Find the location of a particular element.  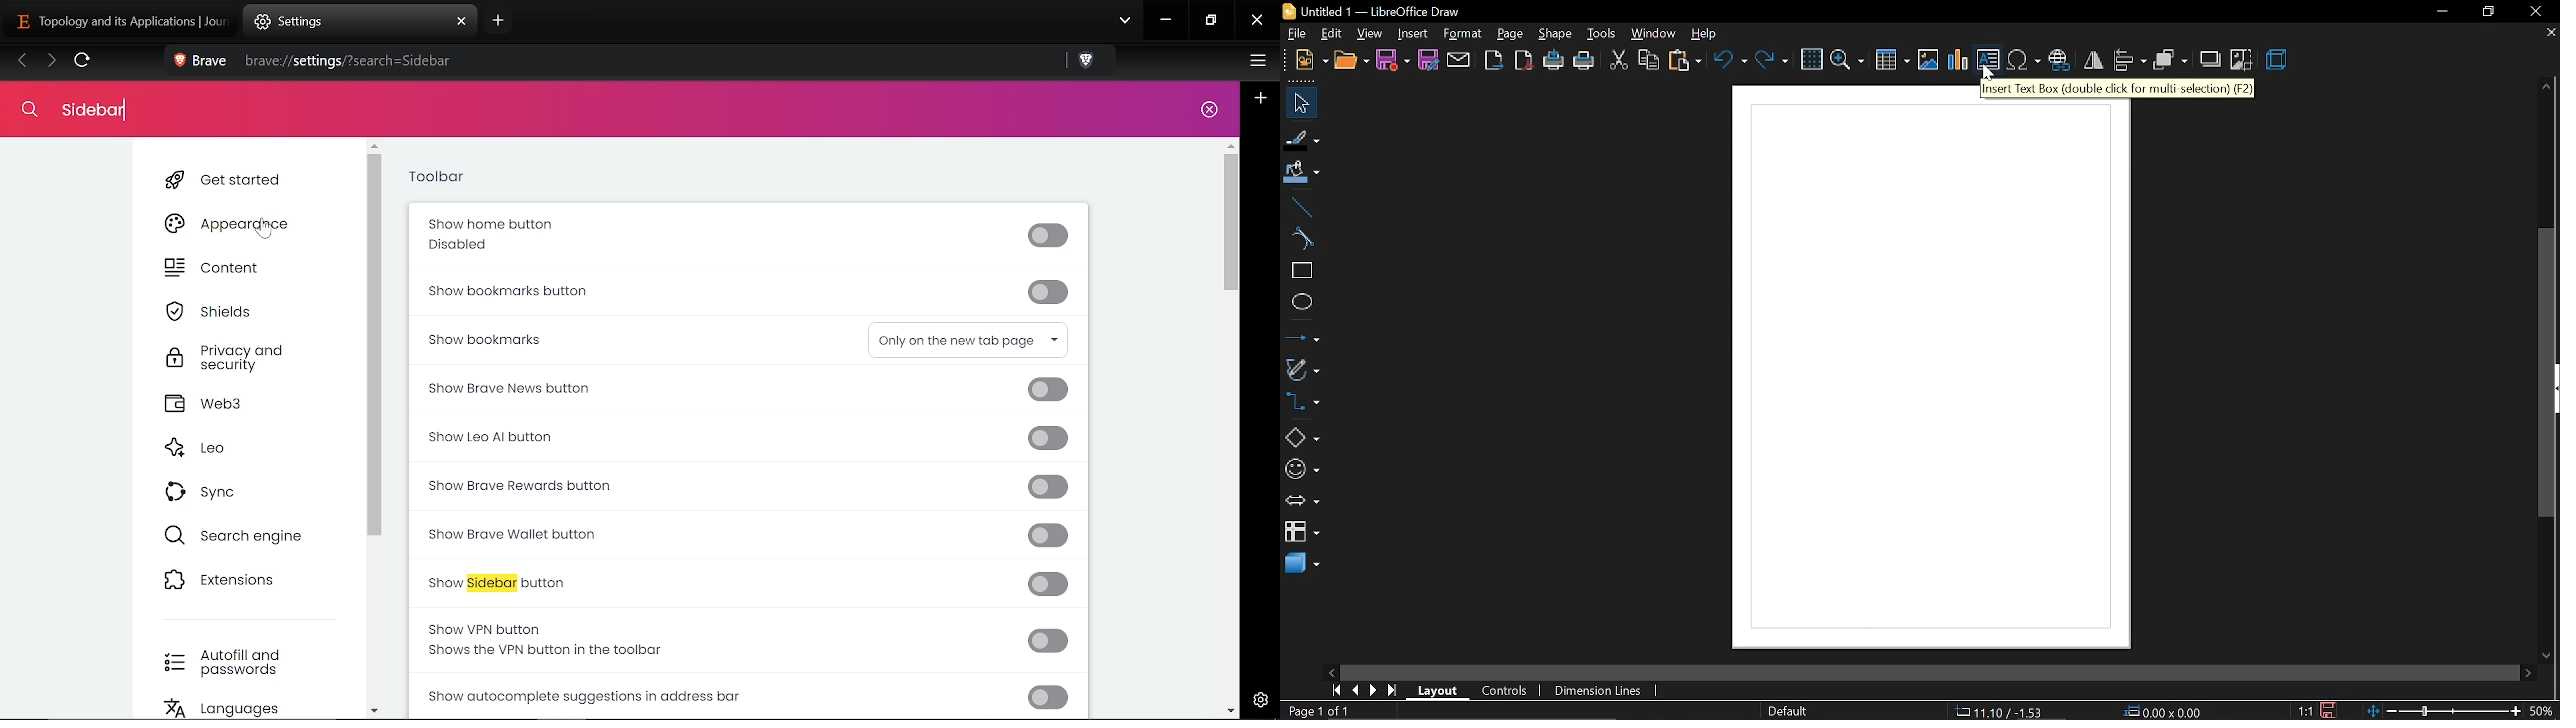

save is located at coordinates (1393, 59).